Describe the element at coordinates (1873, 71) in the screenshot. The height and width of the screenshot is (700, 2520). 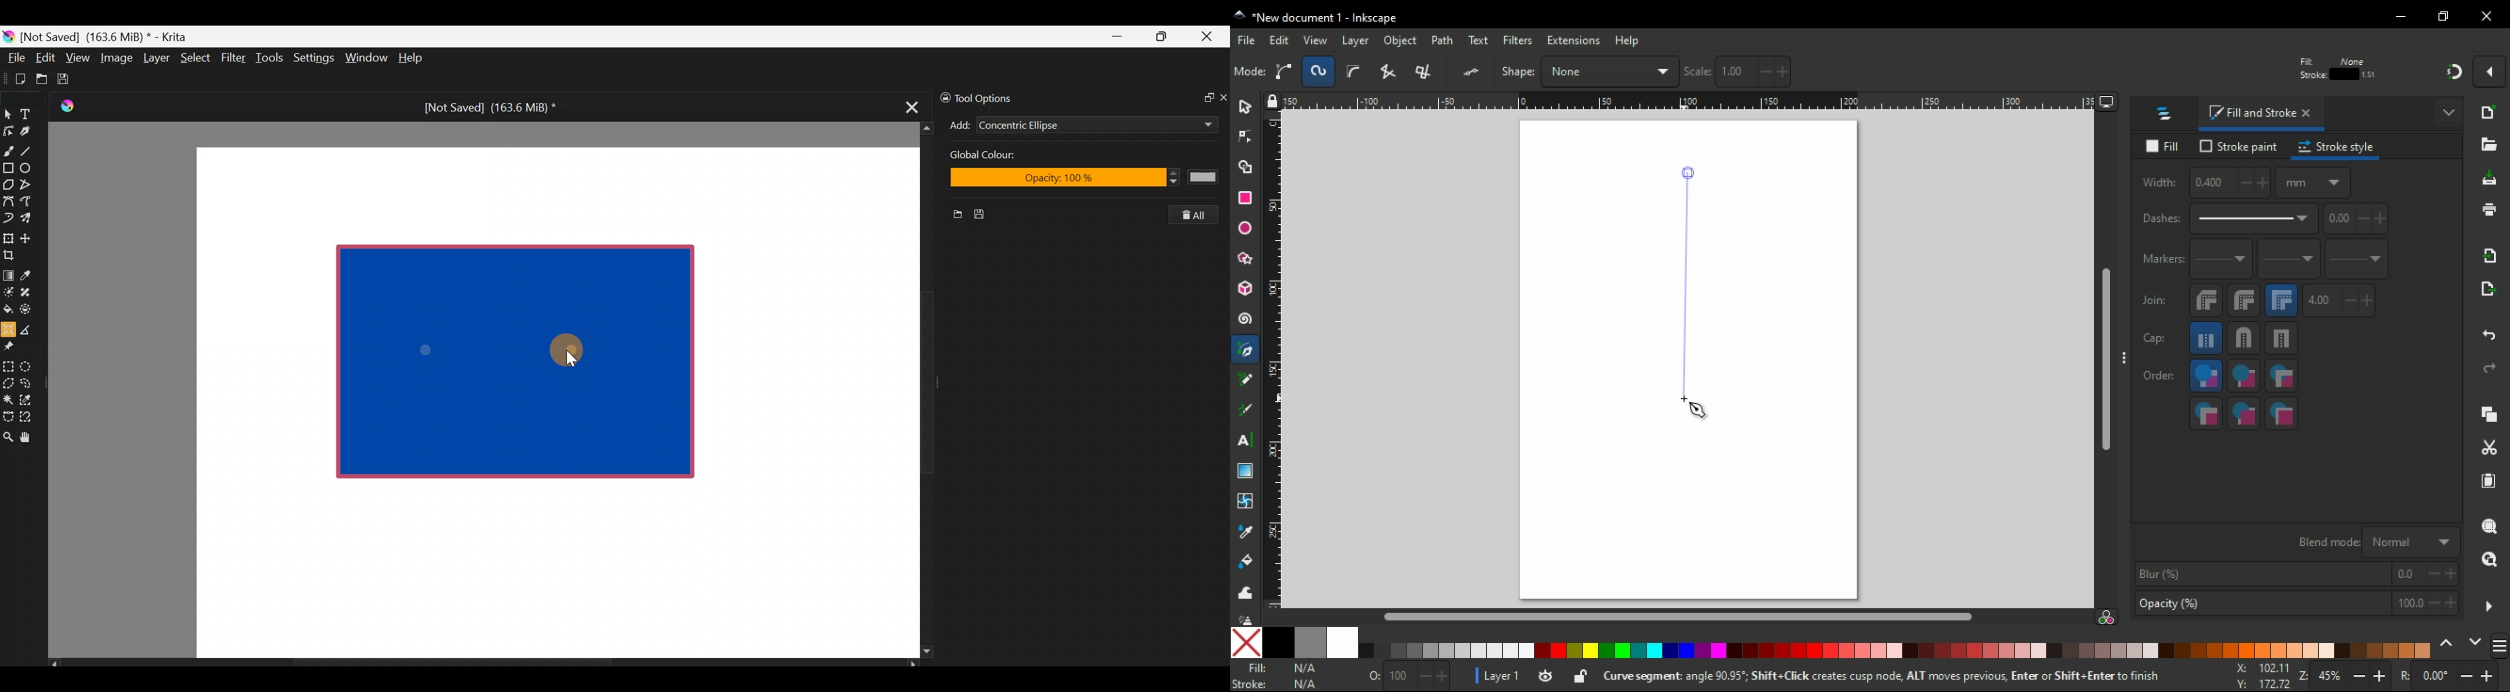
I see `vertical coordinates` at that location.